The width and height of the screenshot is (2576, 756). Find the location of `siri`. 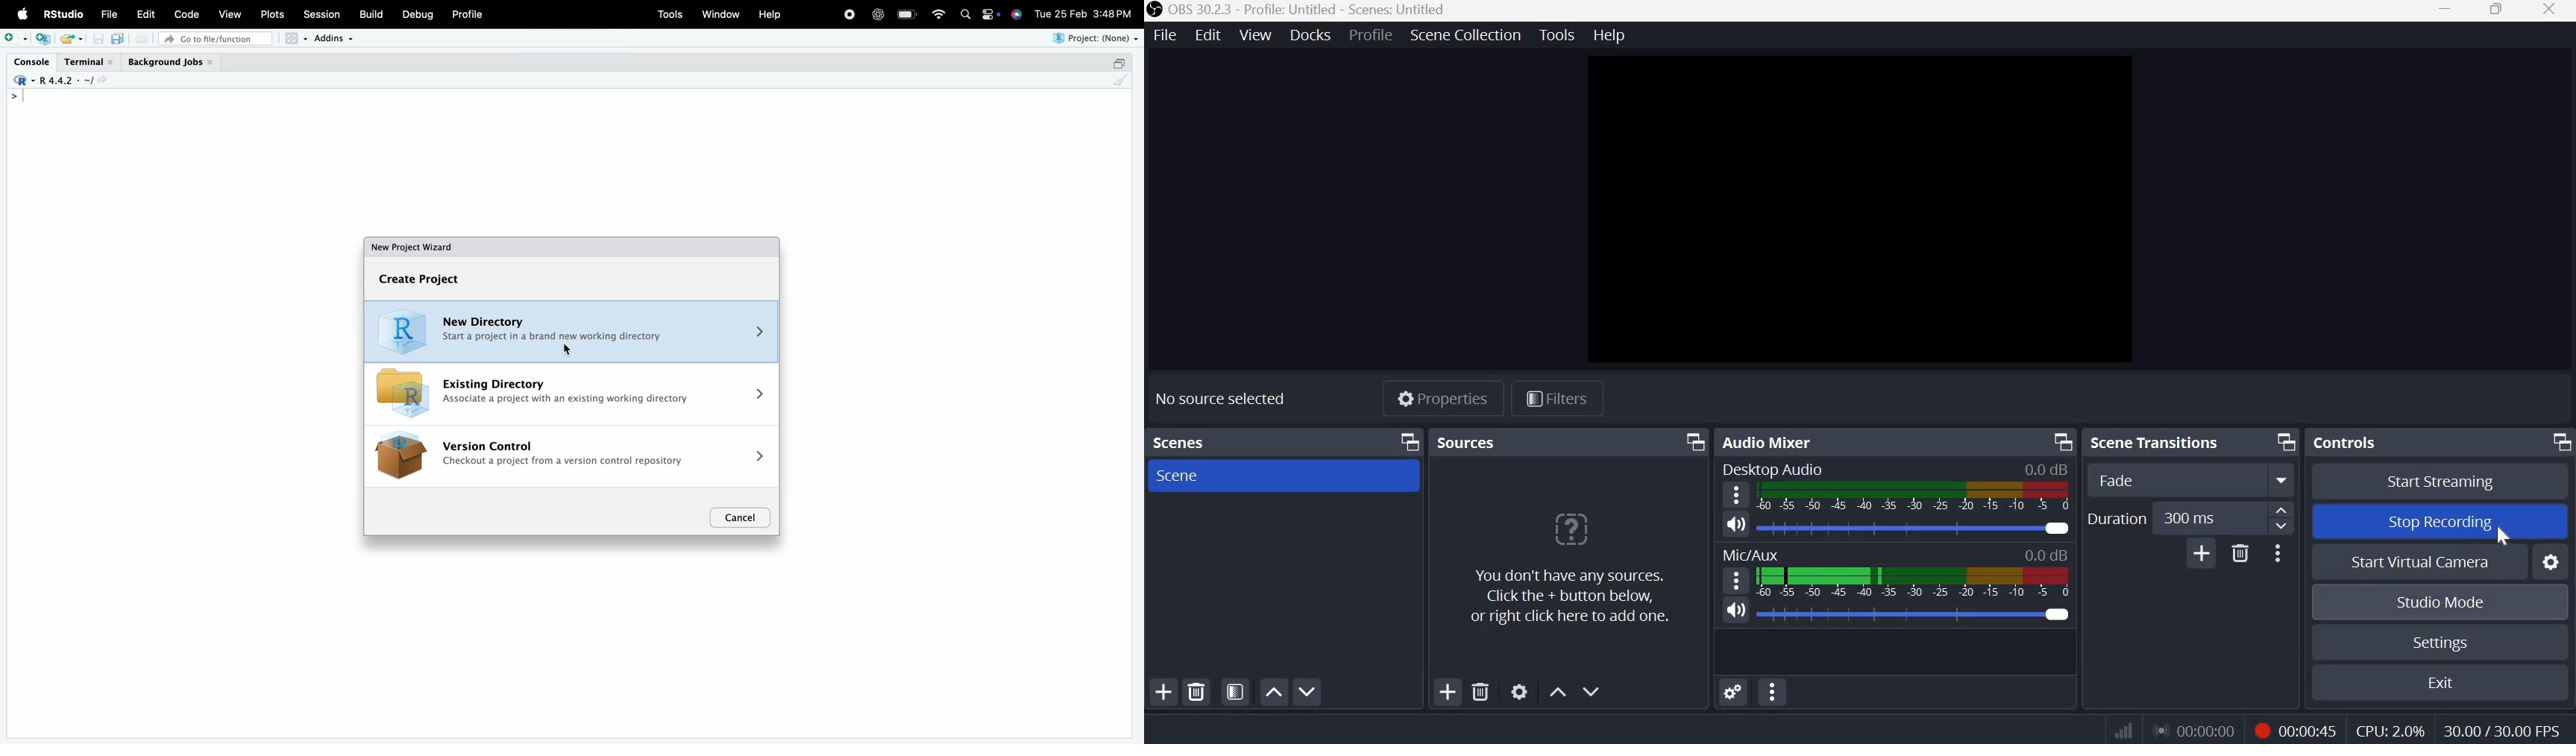

siri is located at coordinates (1016, 14).